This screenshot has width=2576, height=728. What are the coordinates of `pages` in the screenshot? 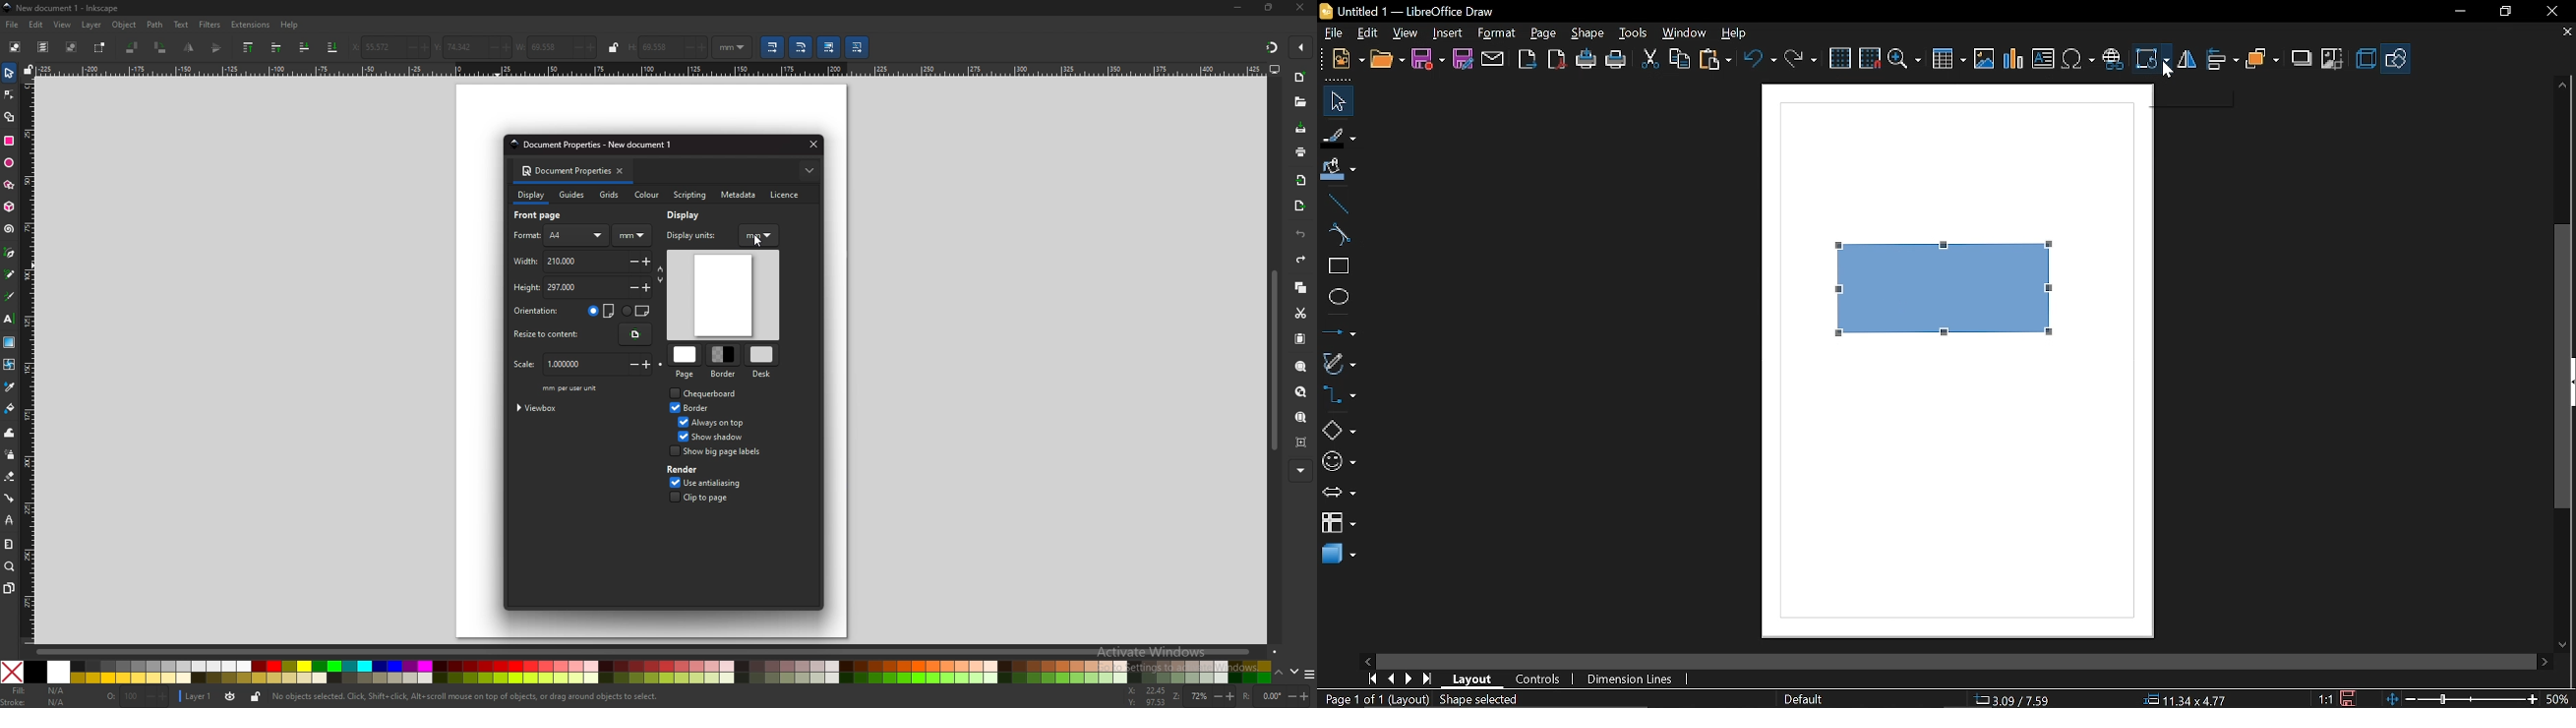 It's located at (9, 587).